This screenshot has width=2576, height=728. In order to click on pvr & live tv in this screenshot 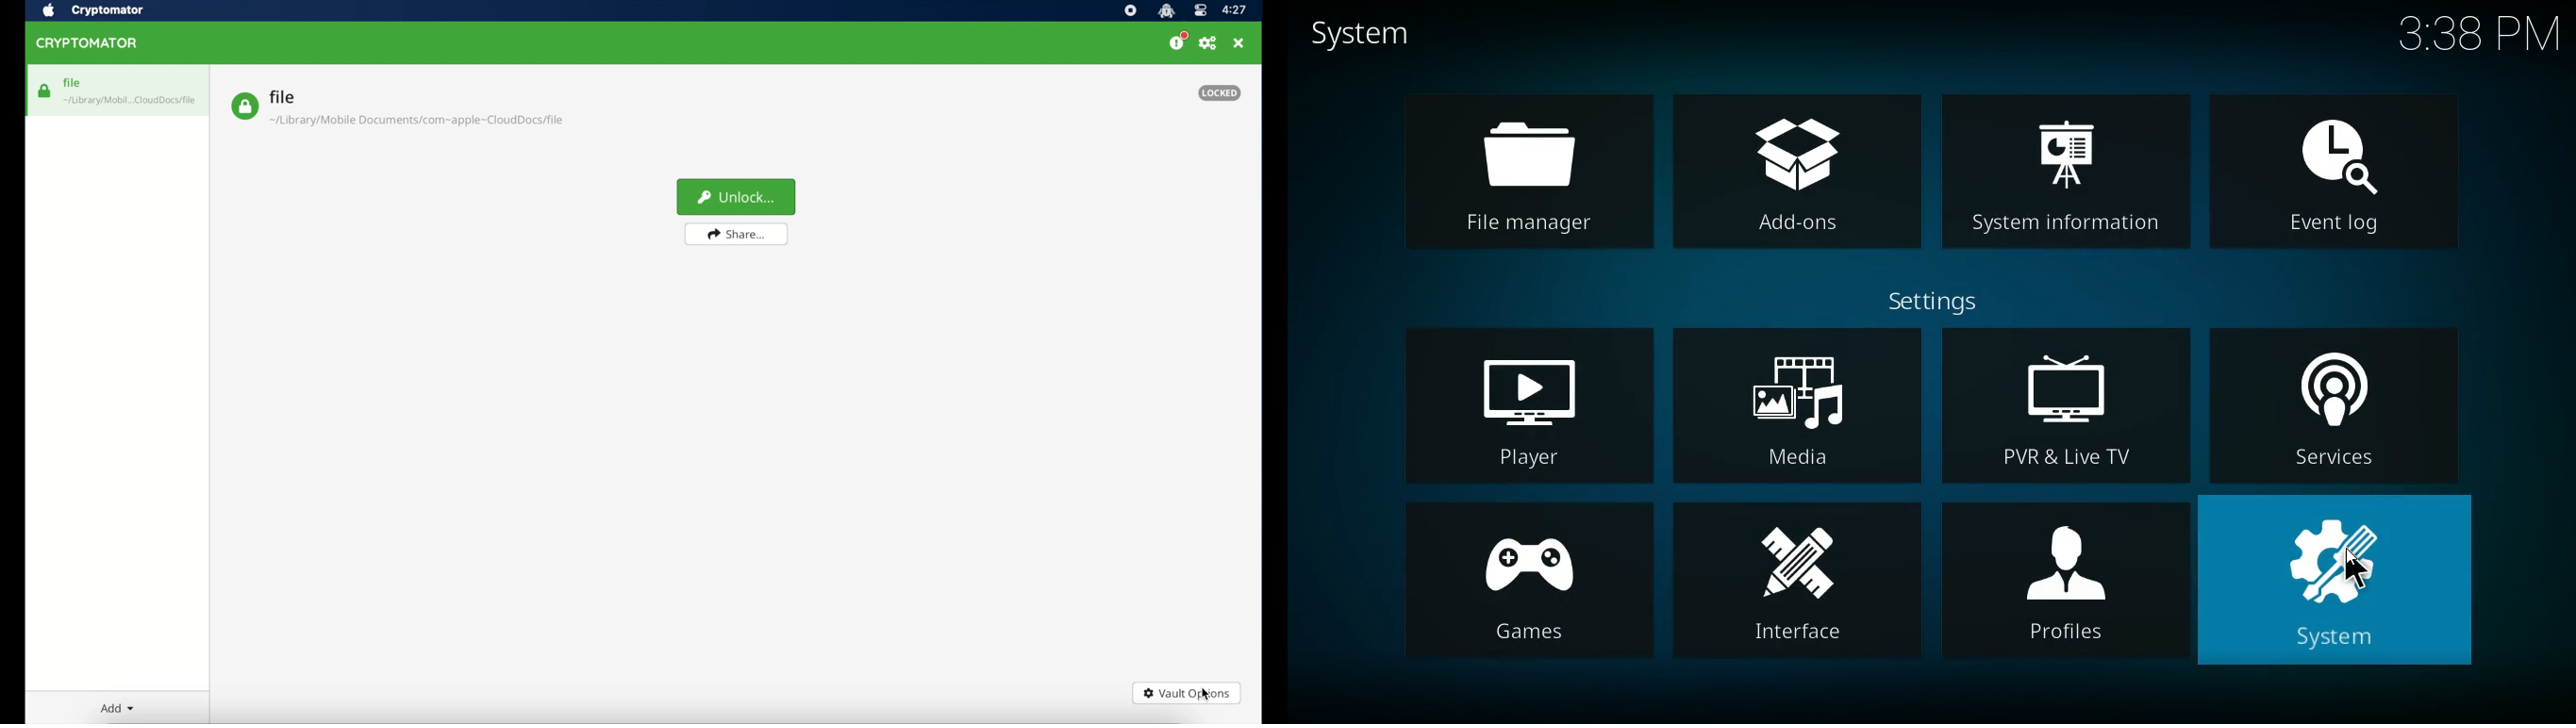, I will do `click(2062, 406)`.